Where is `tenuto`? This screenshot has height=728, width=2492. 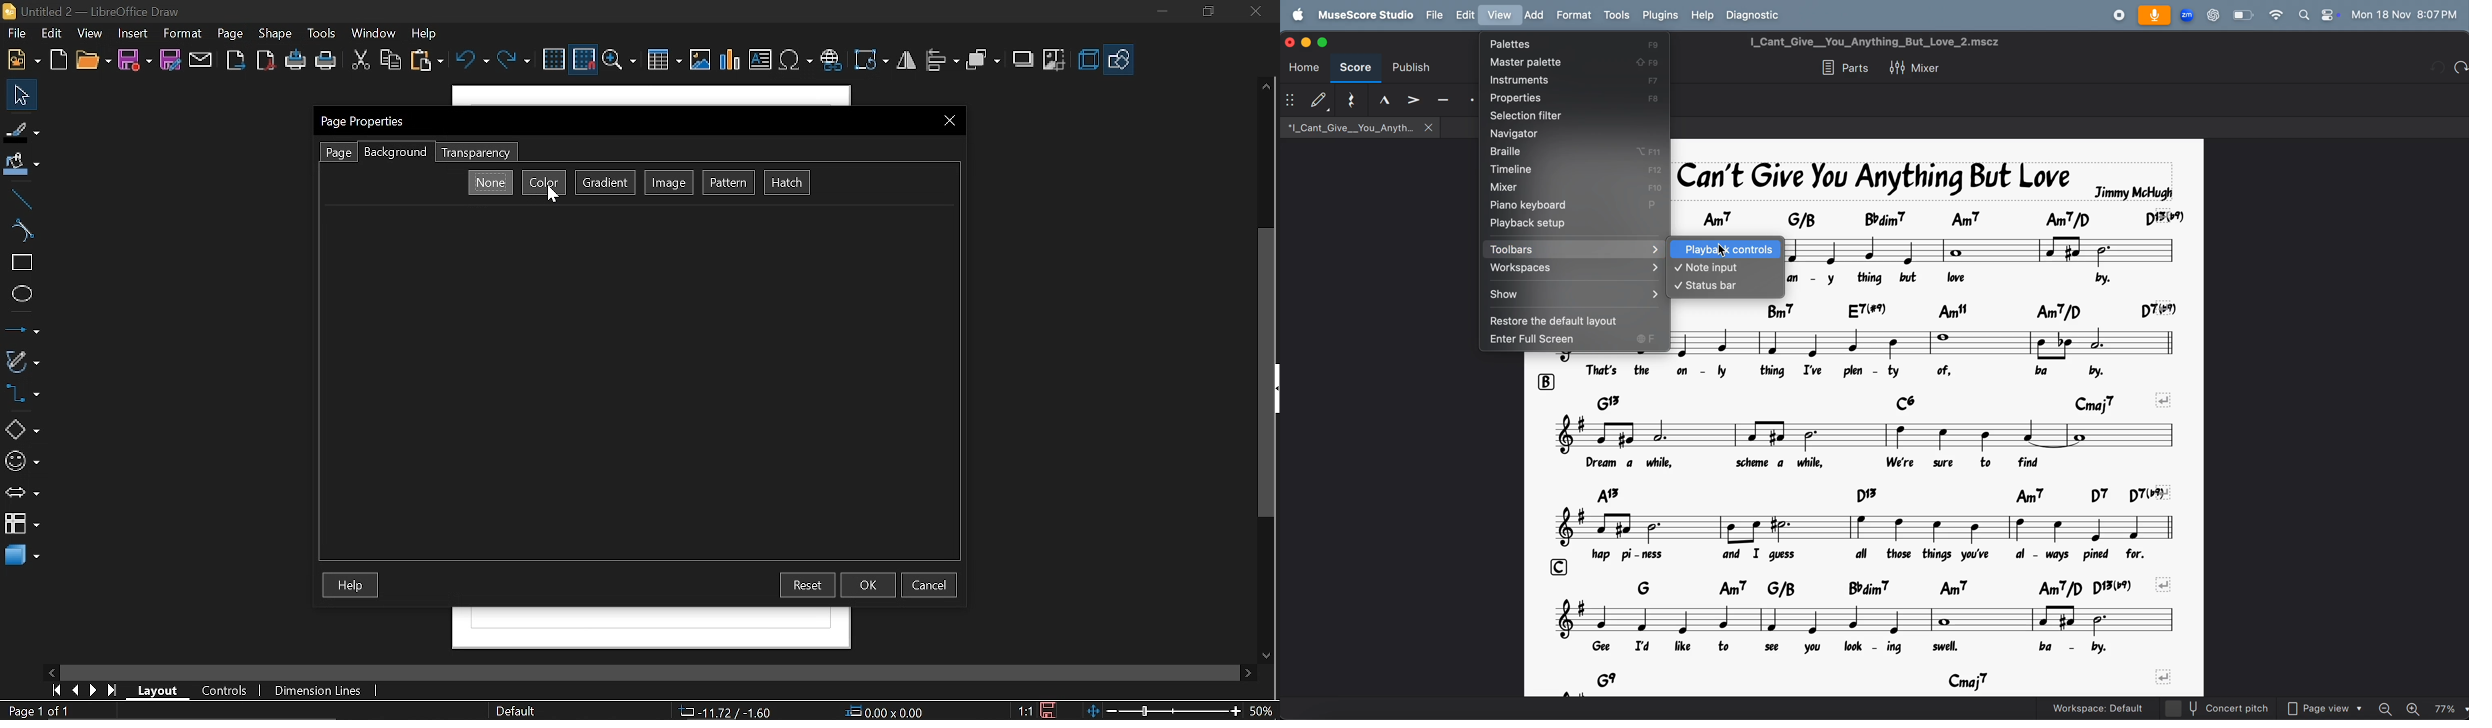
tenuto is located at coordinates (1380, 101).